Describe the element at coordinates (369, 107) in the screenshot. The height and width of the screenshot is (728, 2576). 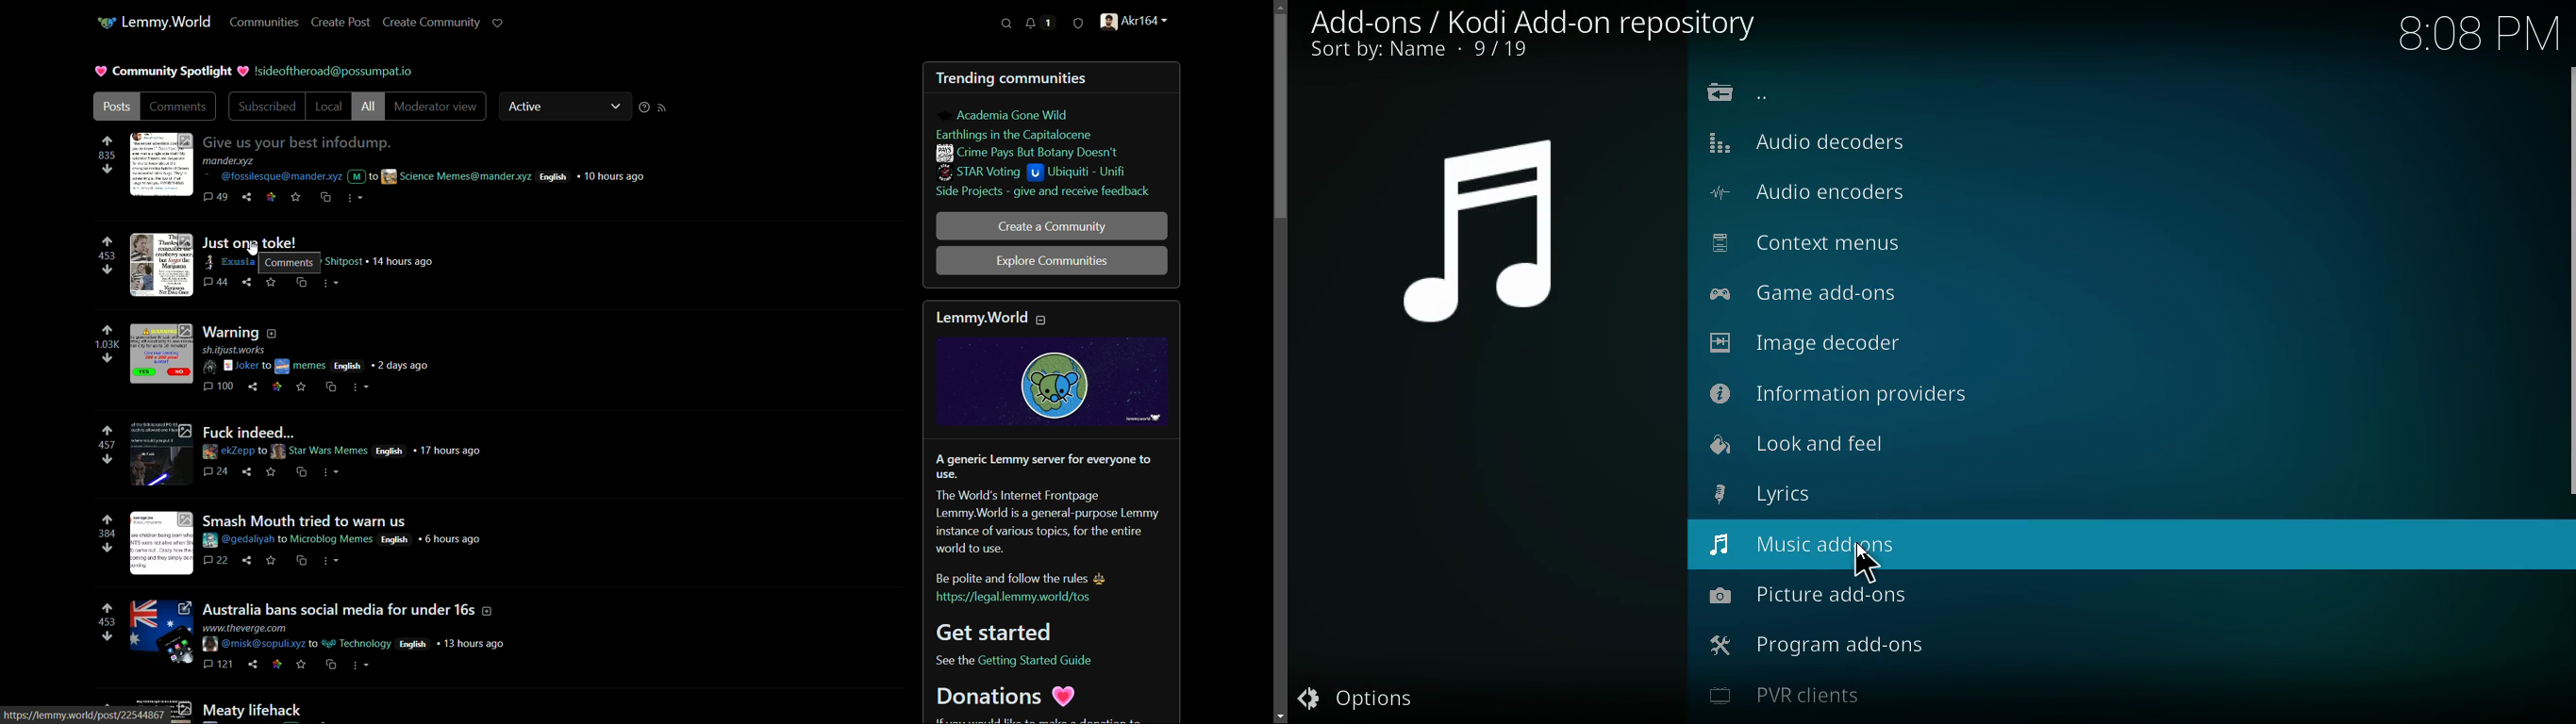
I see `all` at that location.